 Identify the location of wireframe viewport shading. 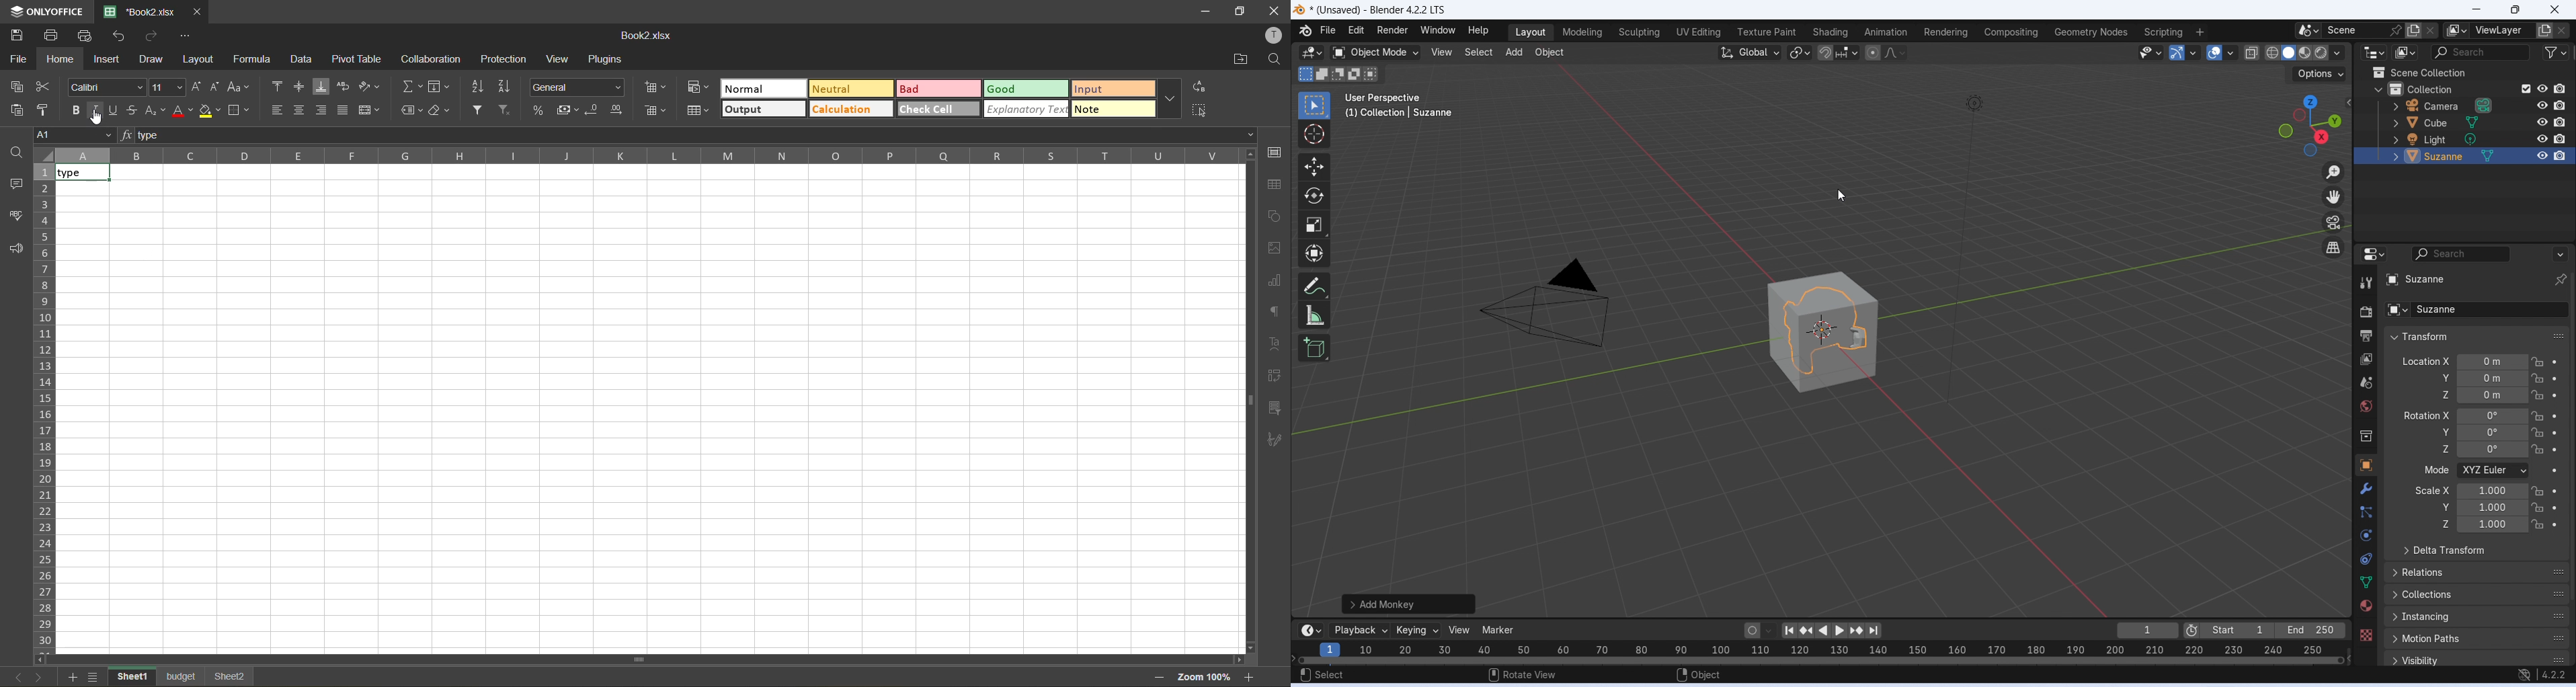
(2272, 52).